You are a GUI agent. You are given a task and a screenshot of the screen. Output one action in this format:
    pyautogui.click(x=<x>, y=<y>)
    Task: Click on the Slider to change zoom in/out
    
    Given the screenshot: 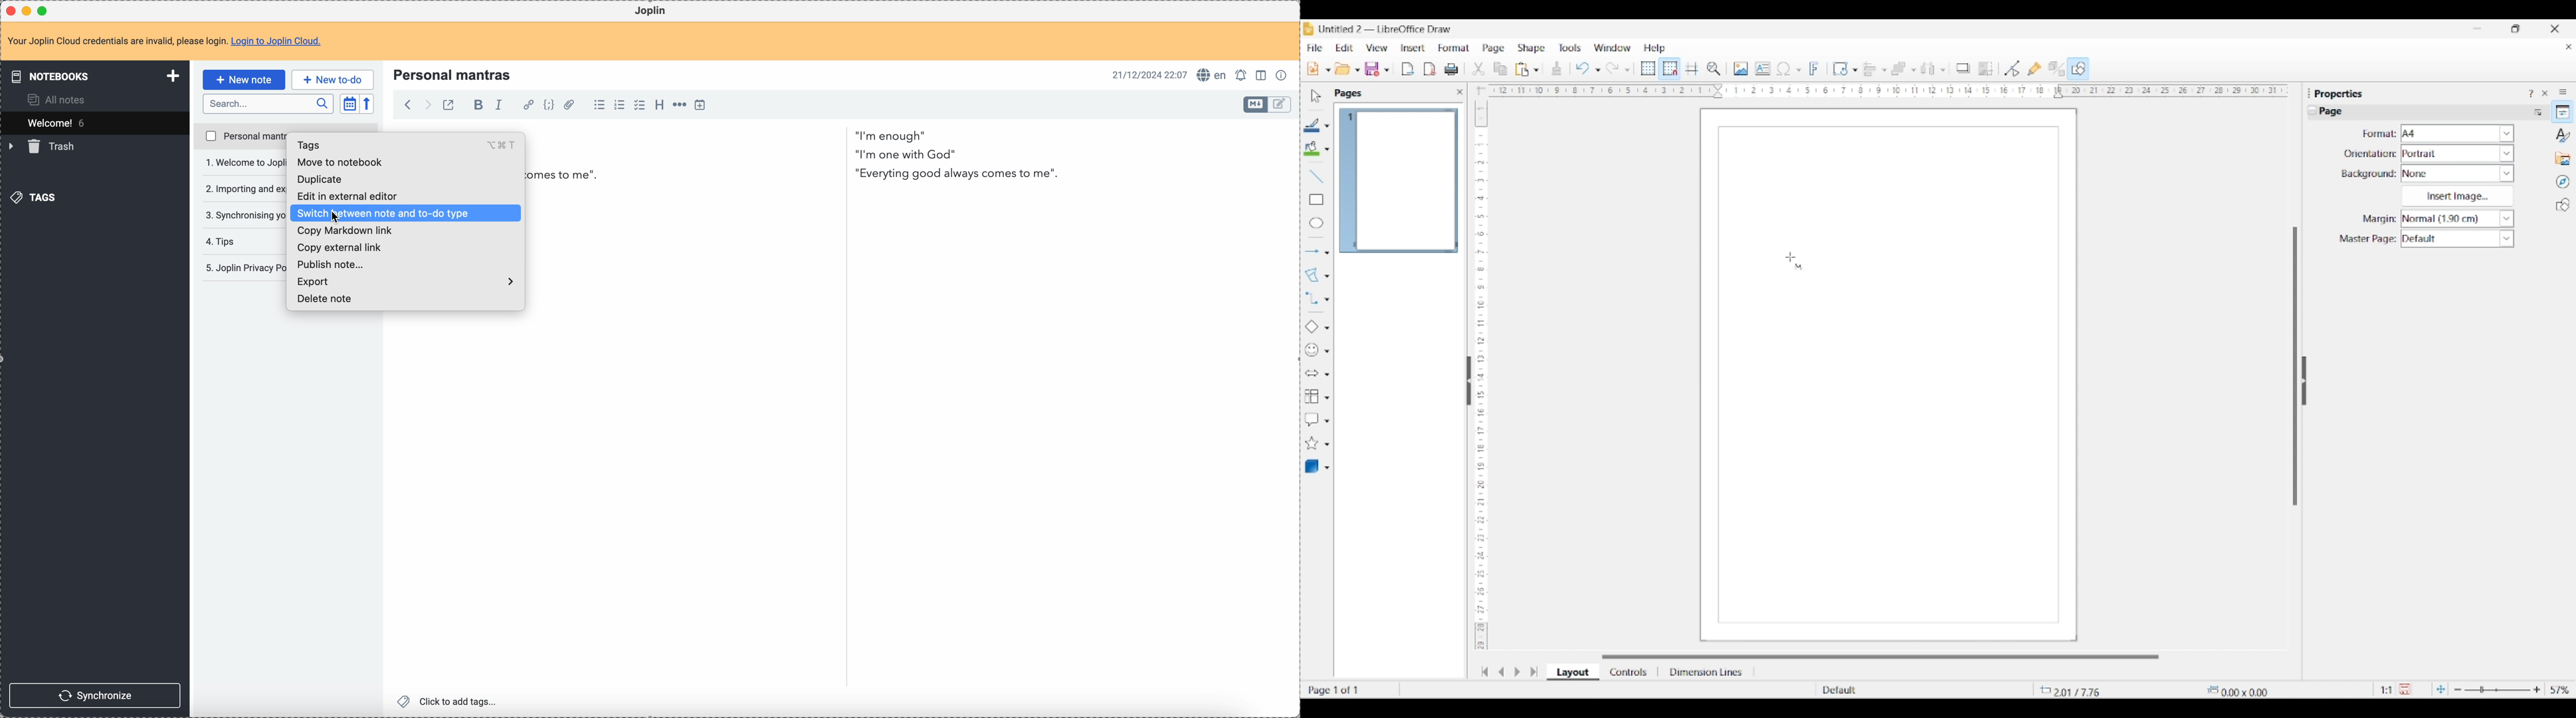 What is the action you would take?
    pyautogui.click(x=2497, y=689)
    